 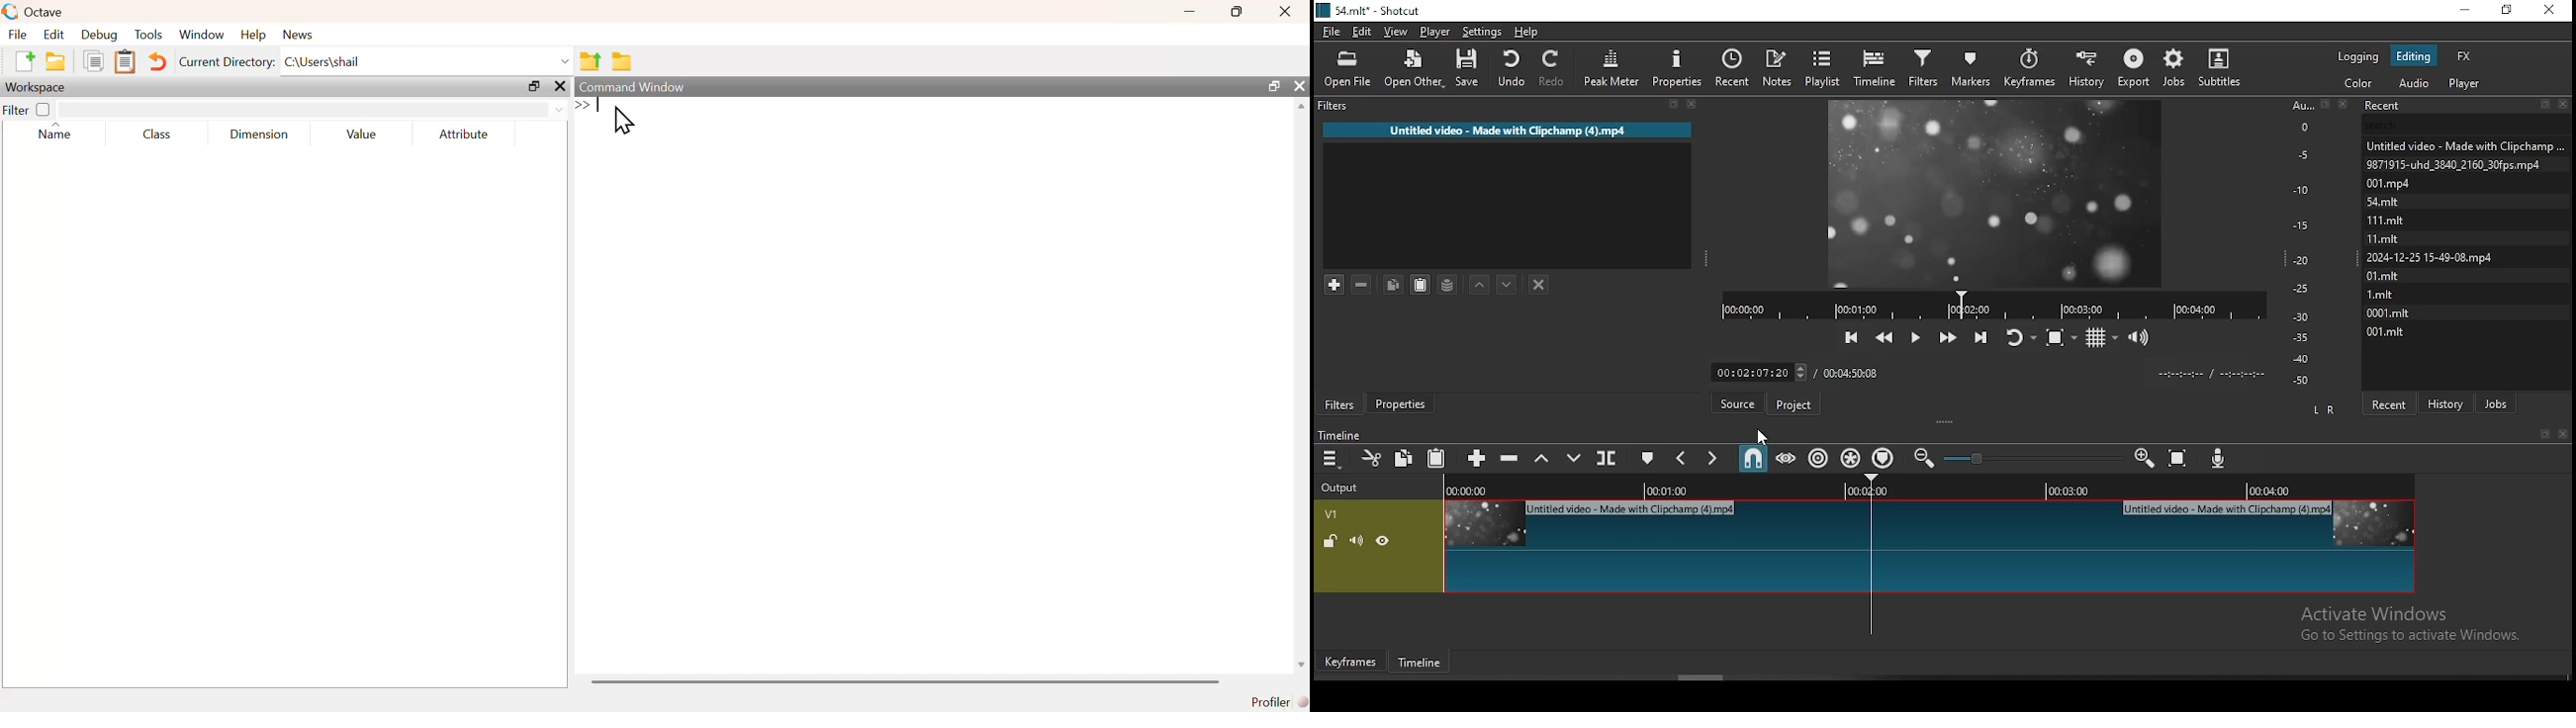 What do you see at coordinates (2357, 56) in the screenshot?
I see `logging` at bounding box center [2357, 56].